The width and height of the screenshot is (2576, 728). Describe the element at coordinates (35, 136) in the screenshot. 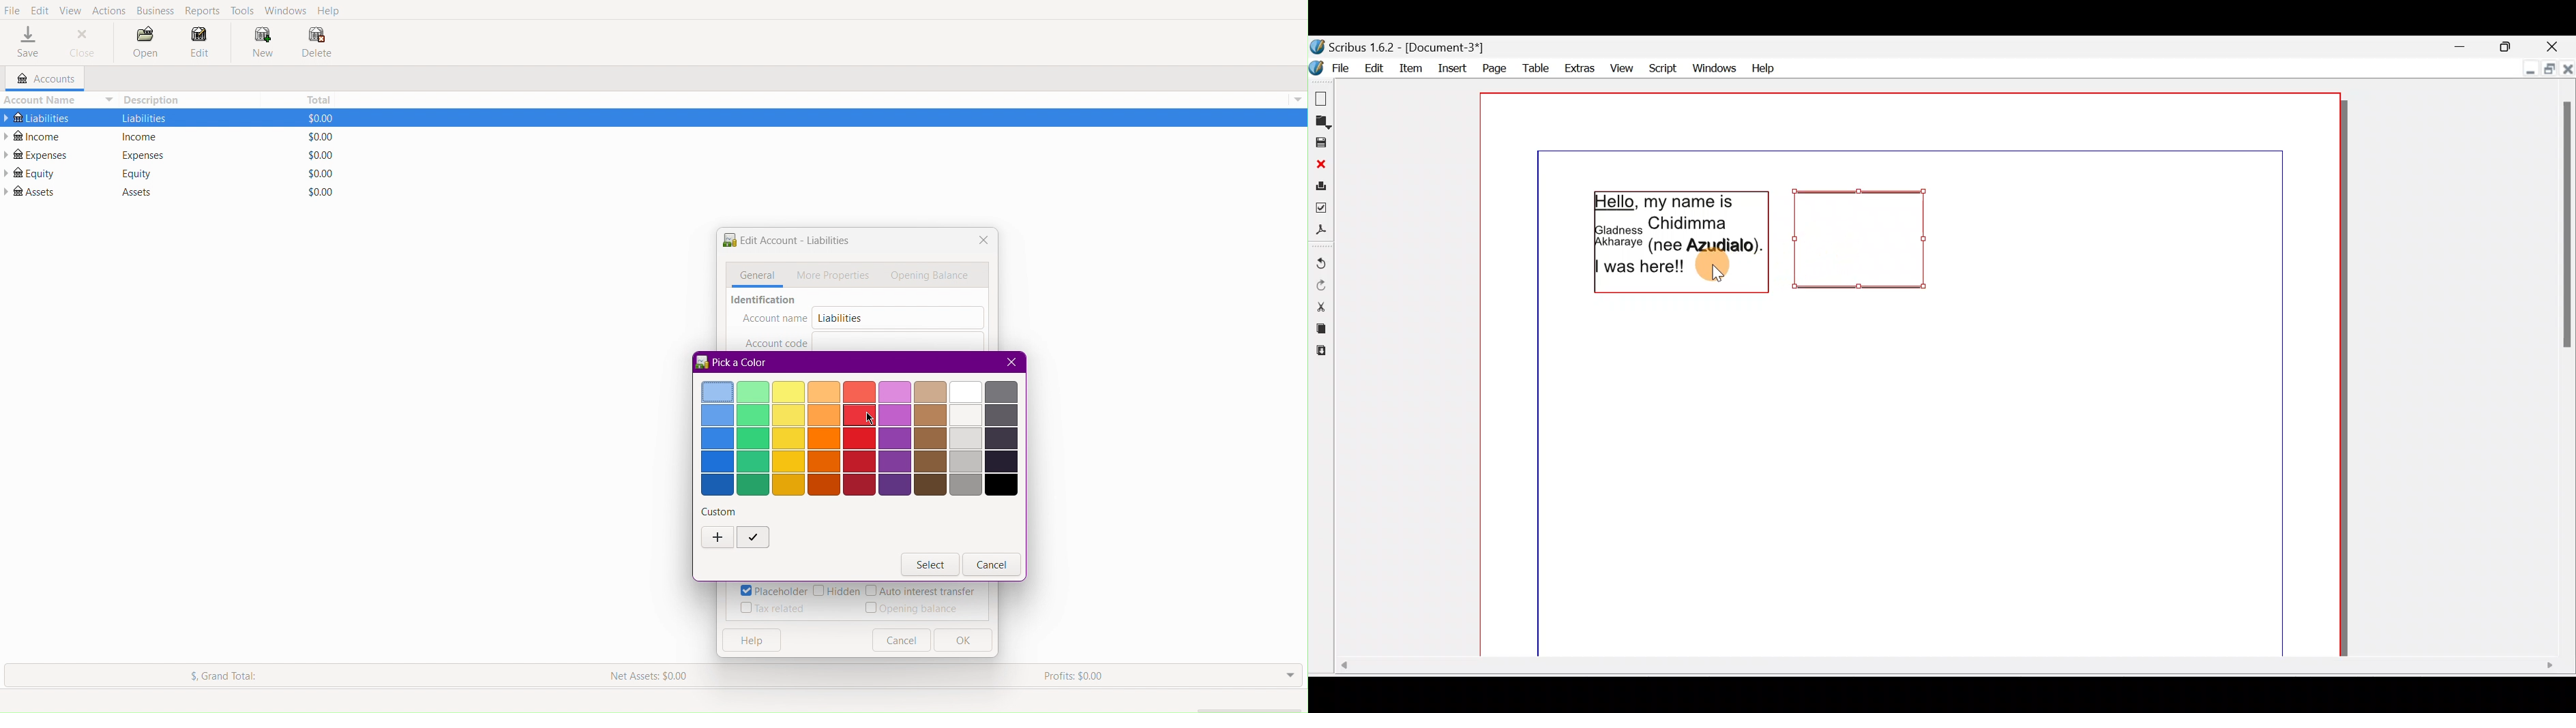

I see `Income` at that location.